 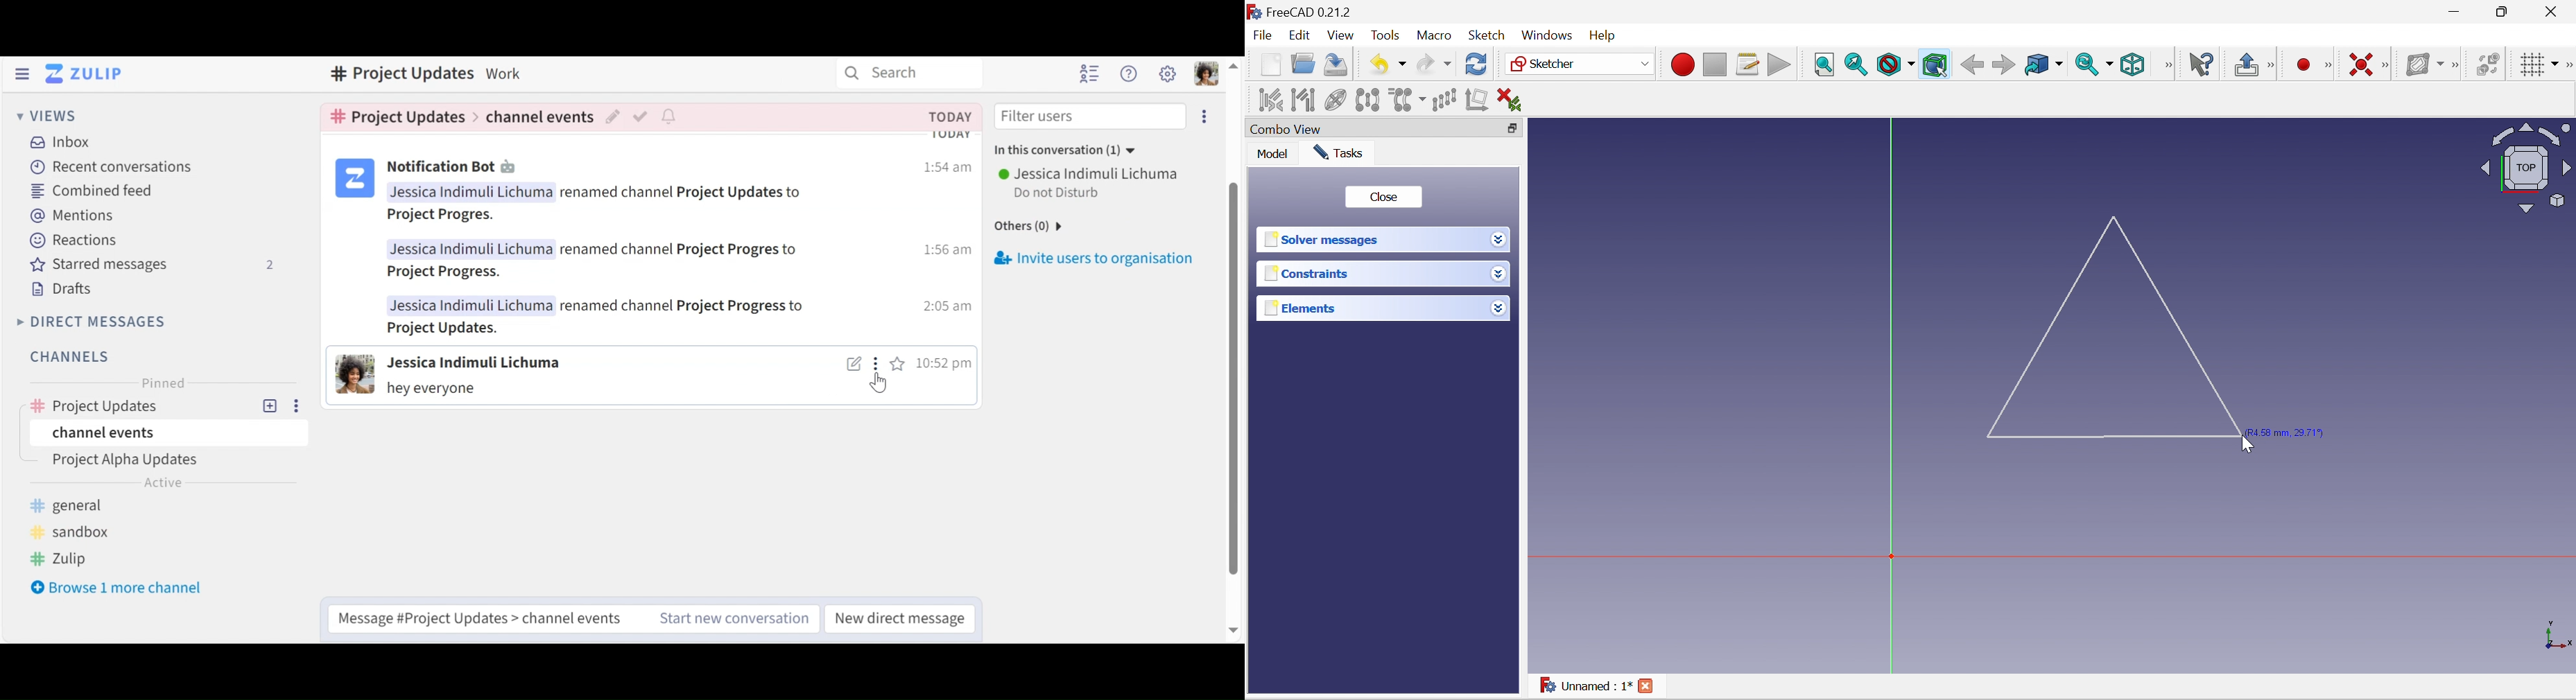 I want to click on Channels, so click(x=68, y=356).